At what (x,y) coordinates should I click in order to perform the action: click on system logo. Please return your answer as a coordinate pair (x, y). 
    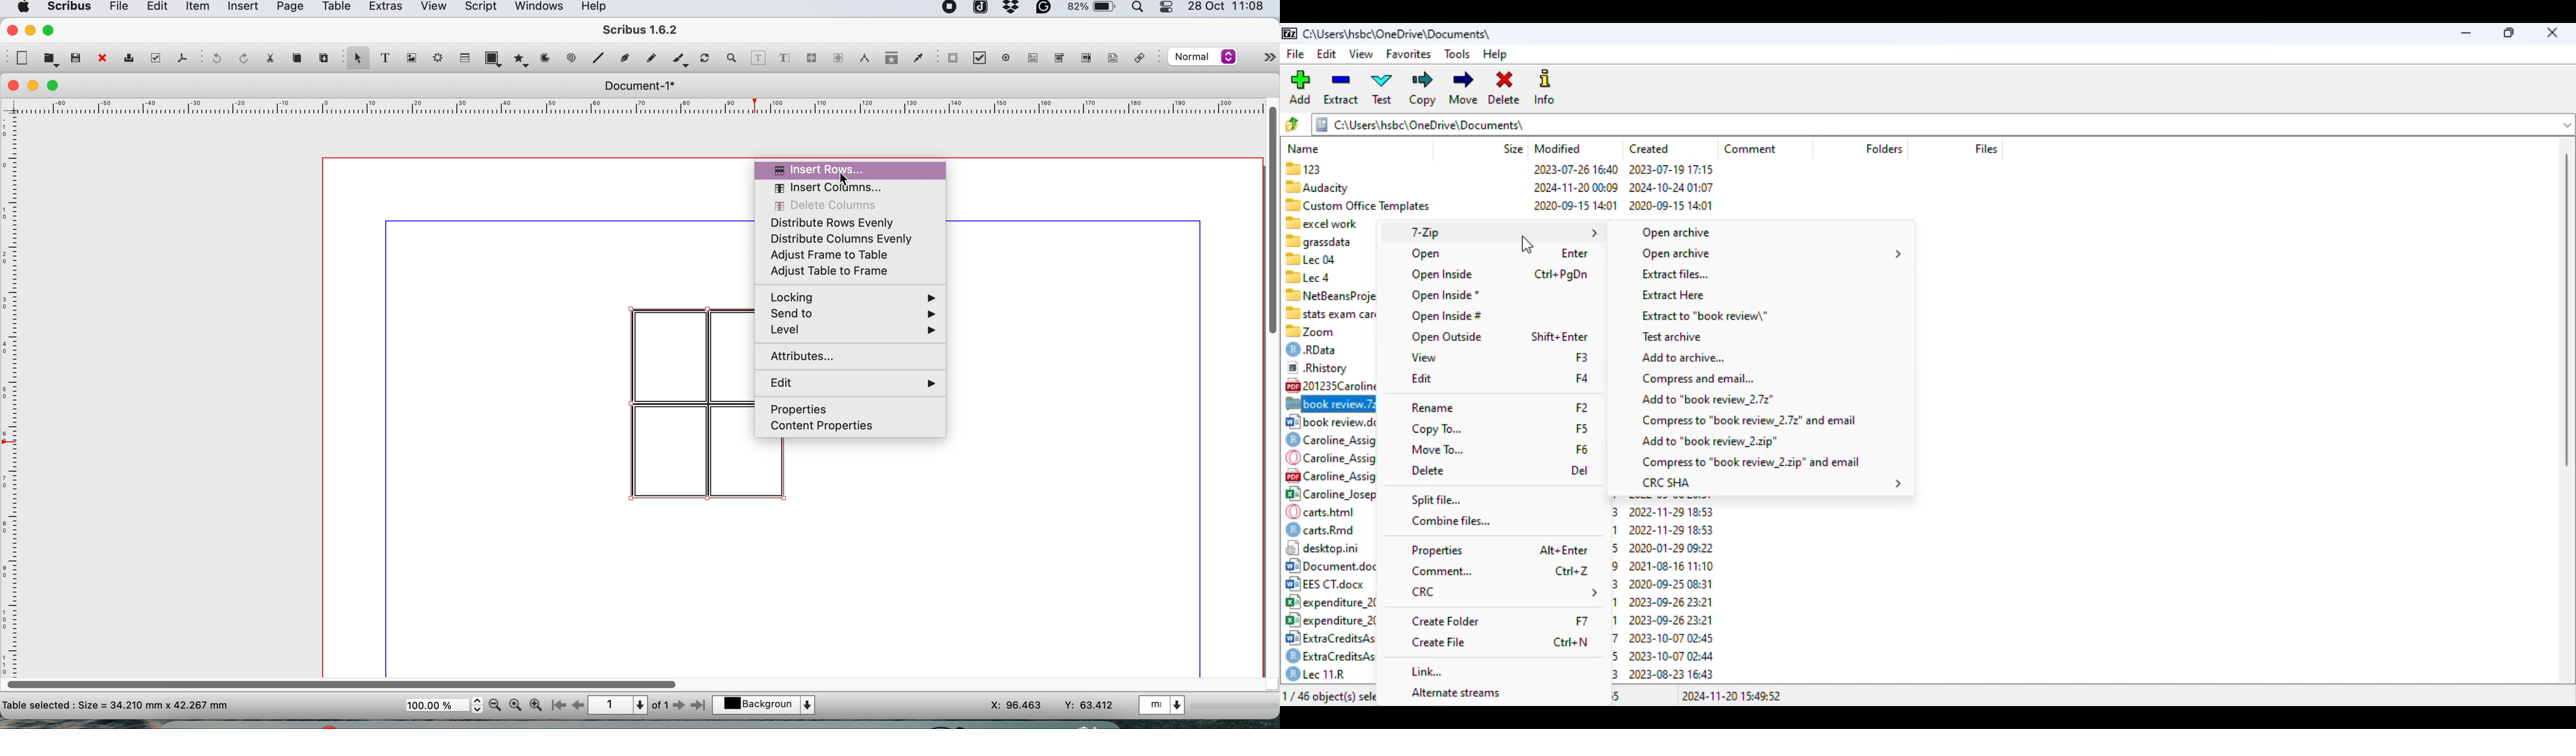
    Looking at the image, I should click on (21, 7).